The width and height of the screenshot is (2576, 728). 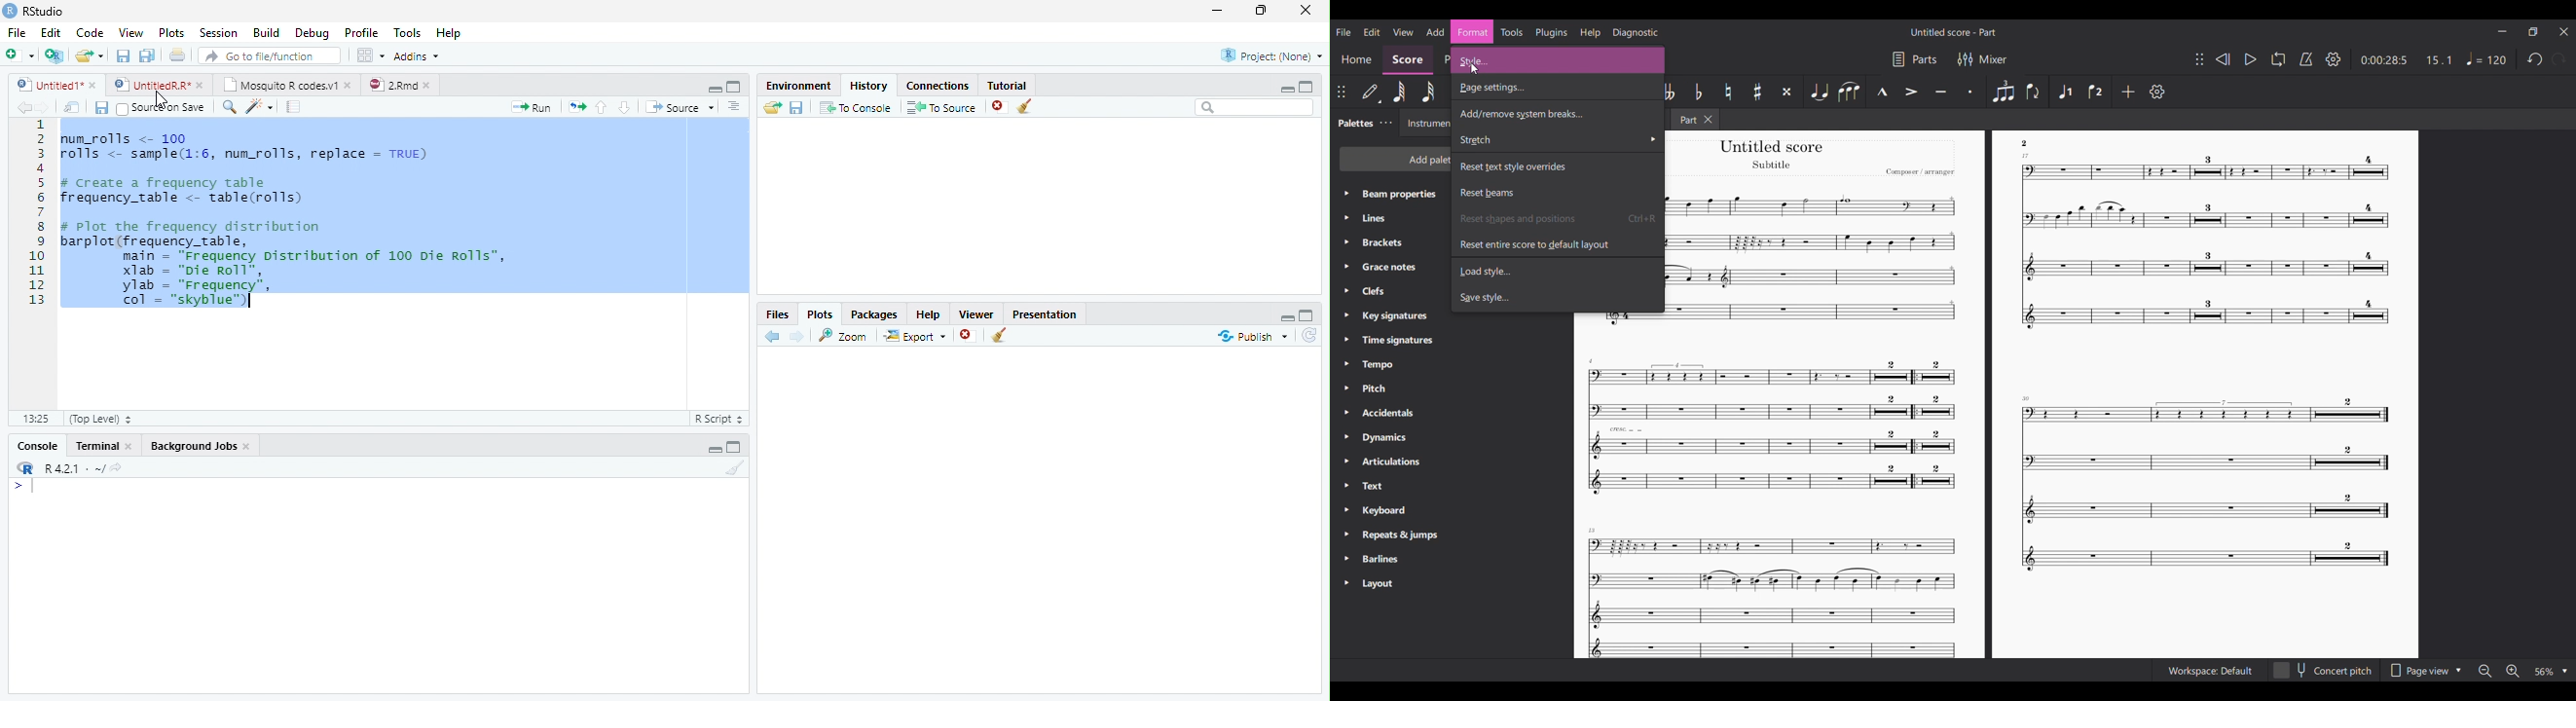 What do you see at coordinates (1477, 70) in the screenshot?
I see `cursor` at bounding box center [1477, 70].